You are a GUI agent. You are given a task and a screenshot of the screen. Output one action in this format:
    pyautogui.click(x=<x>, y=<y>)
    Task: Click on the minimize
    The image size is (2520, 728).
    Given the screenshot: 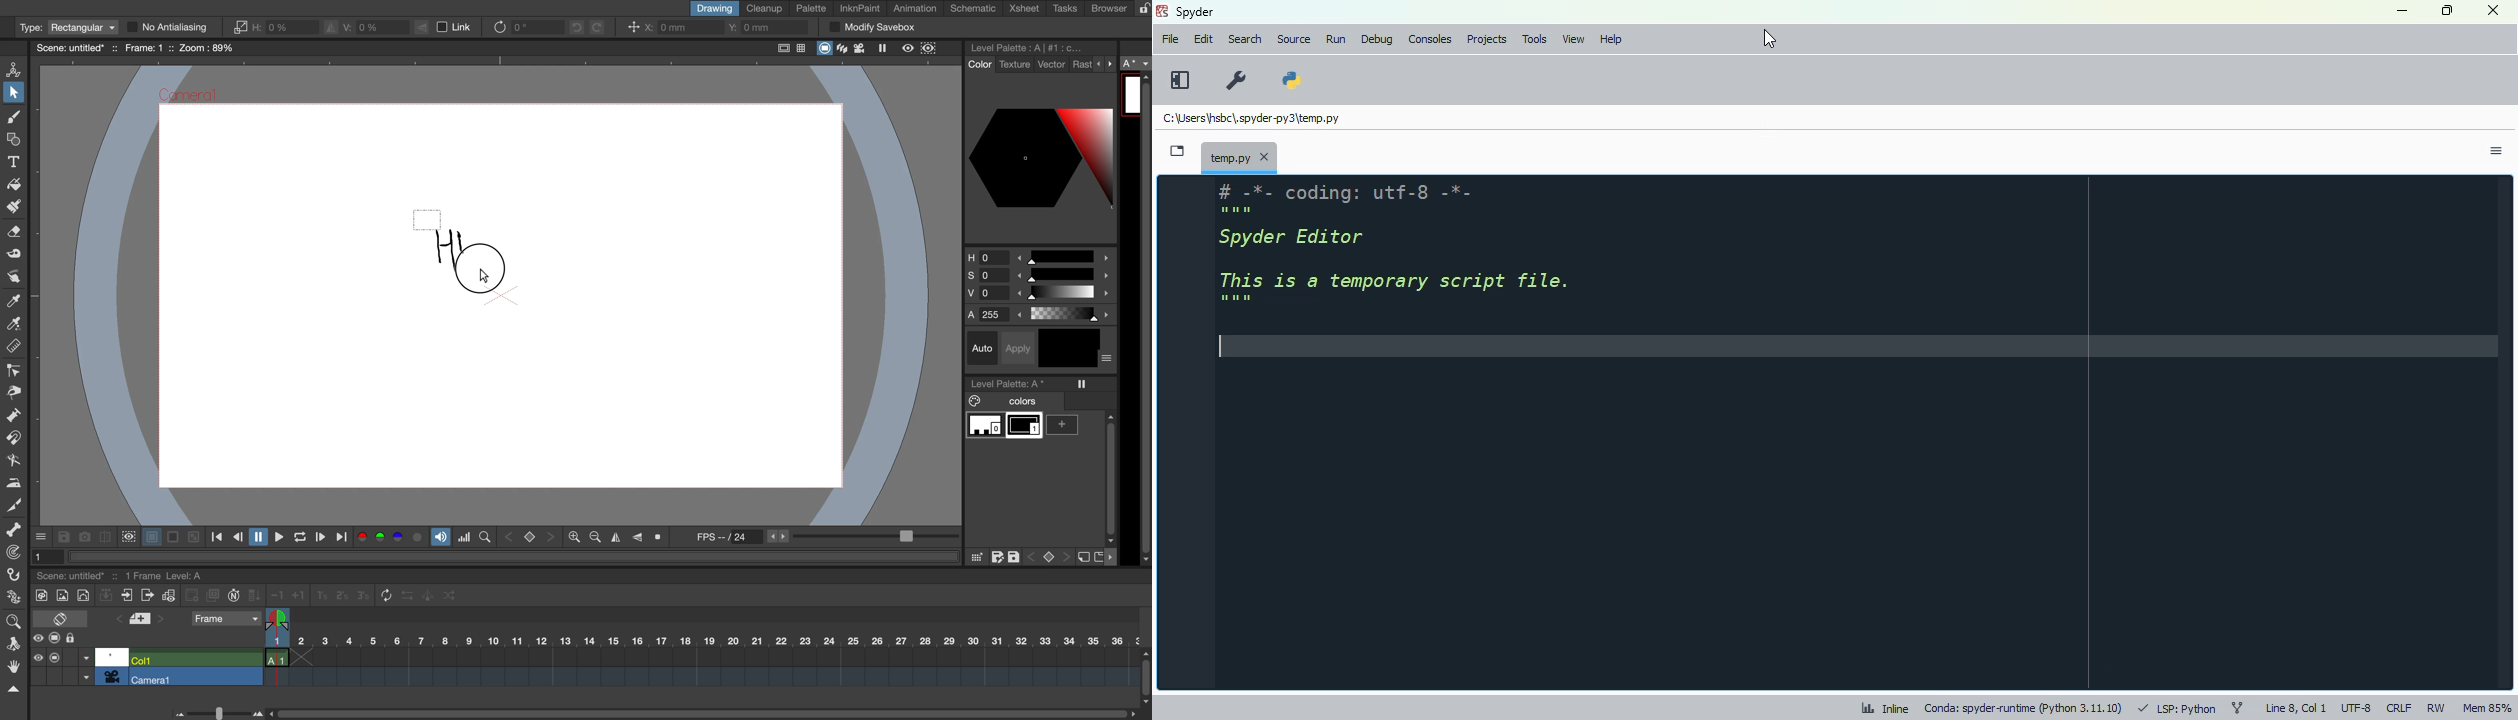 What is the action you would take?
    pyautogui.click(x=2404, y=11)
    